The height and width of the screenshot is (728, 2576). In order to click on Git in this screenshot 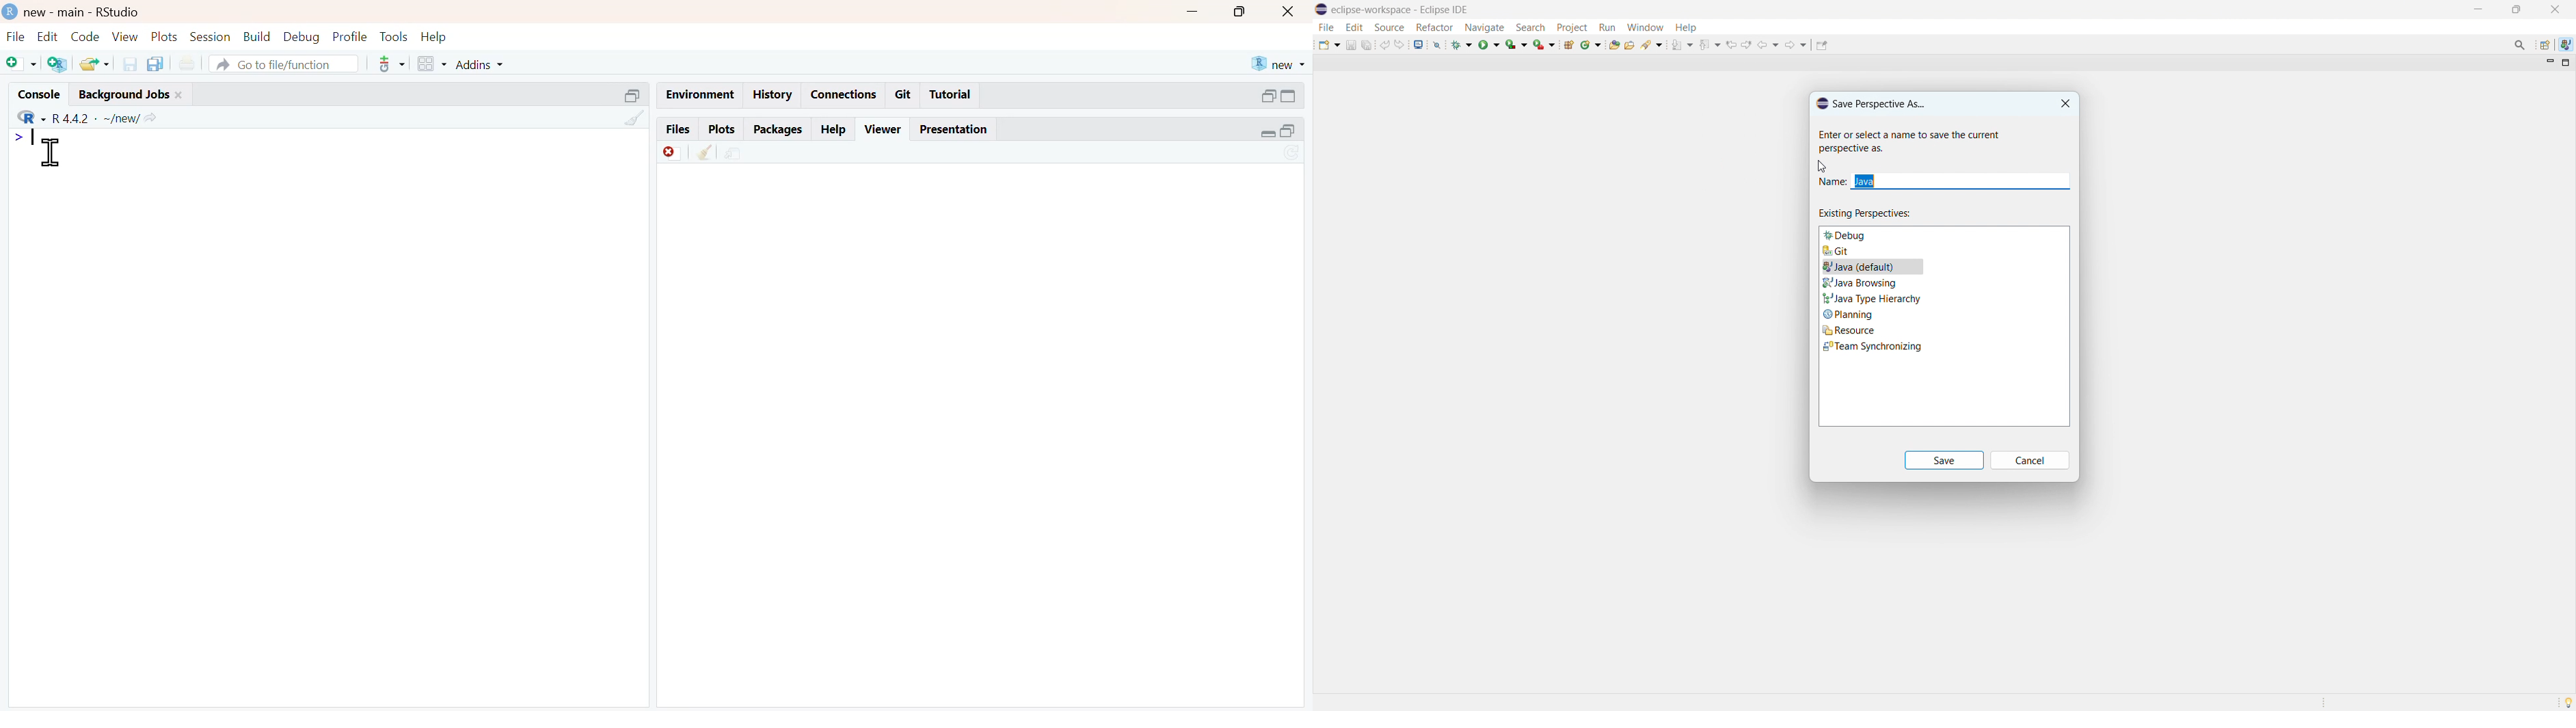, I will do `click(902, 95)`.